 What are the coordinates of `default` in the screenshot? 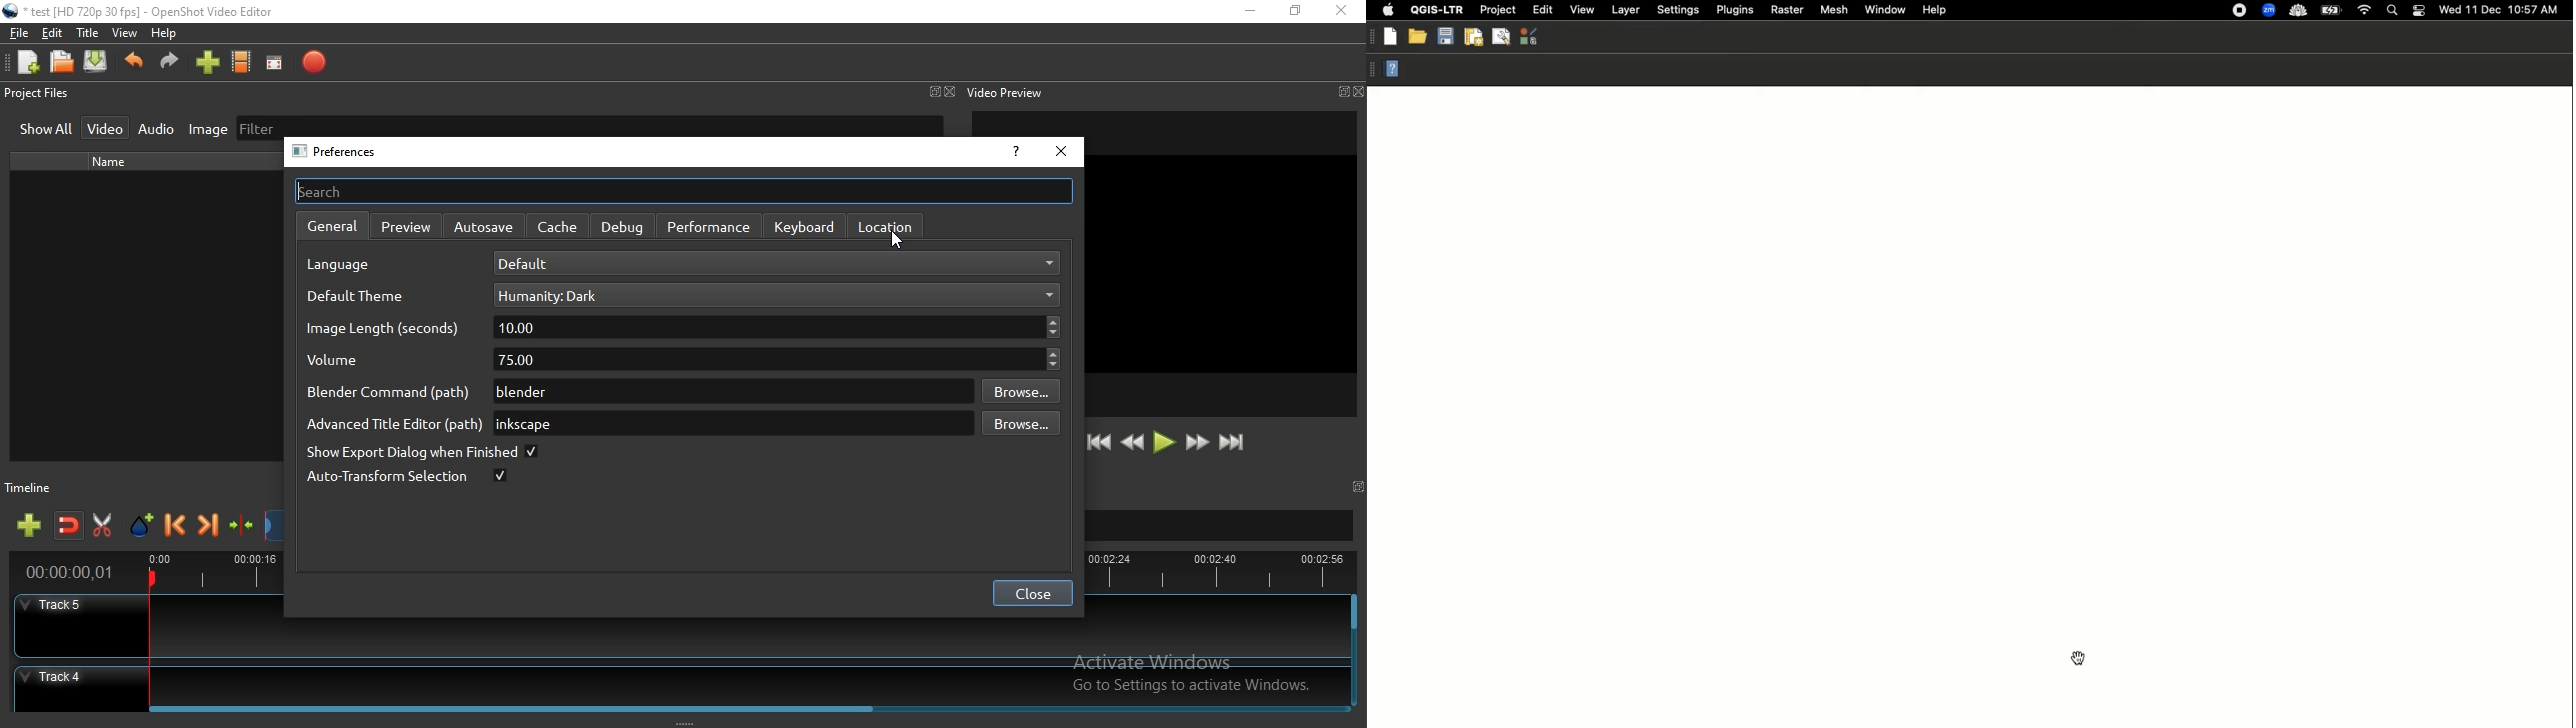 It's located at (776, 263).